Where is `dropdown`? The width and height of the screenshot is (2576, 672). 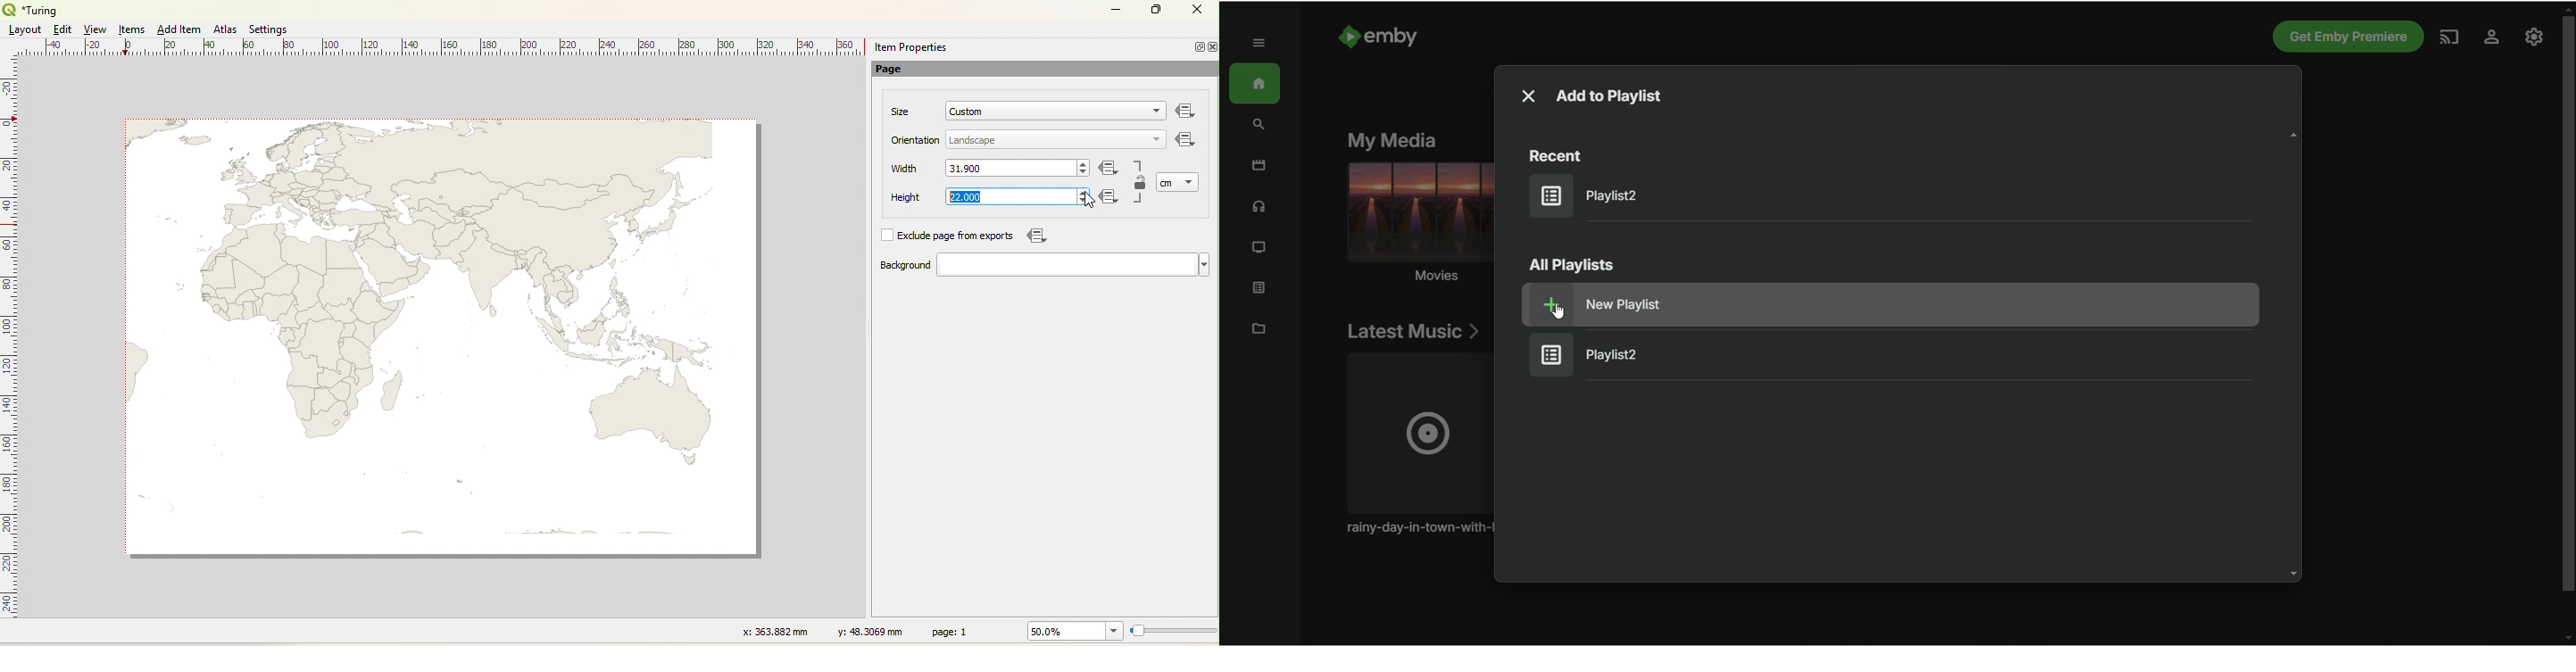
dropdown is located at coordinates (1152, 112).